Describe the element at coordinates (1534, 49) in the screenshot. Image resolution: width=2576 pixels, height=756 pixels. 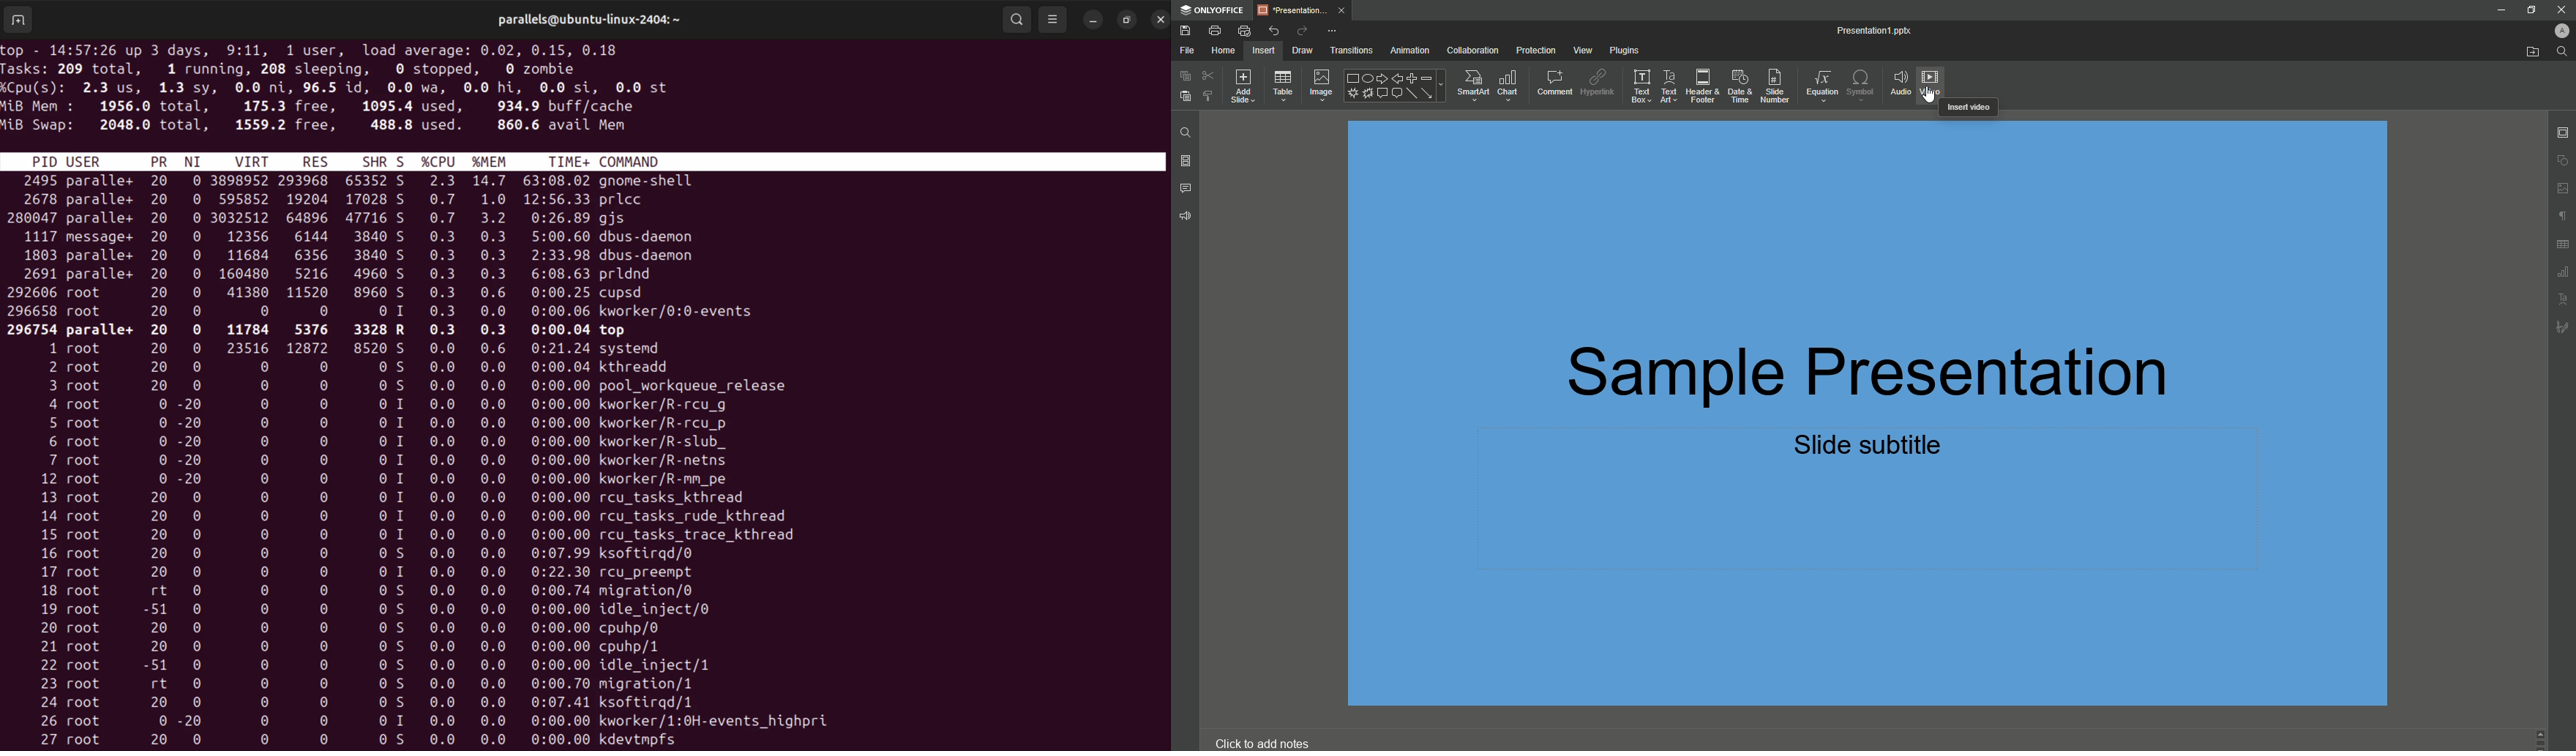
I see `Protection` at that location.